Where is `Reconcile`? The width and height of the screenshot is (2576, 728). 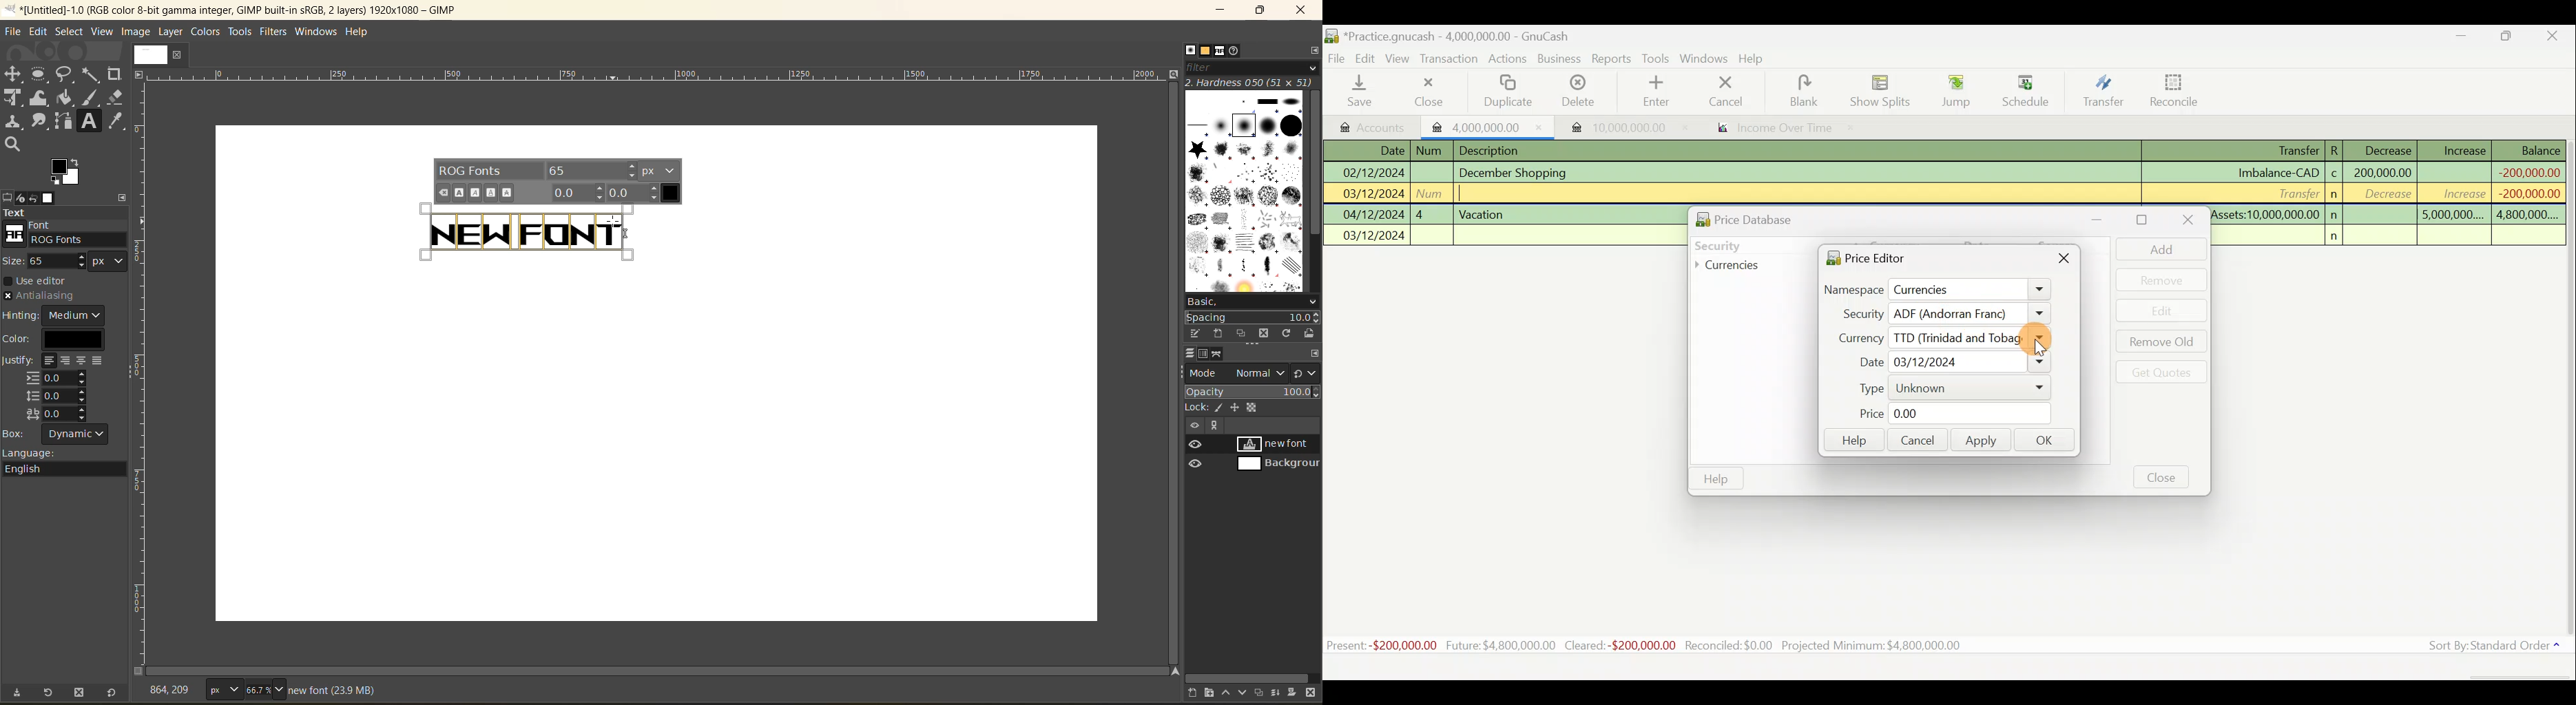
Reconcile is located at coordinates (2169, 91).